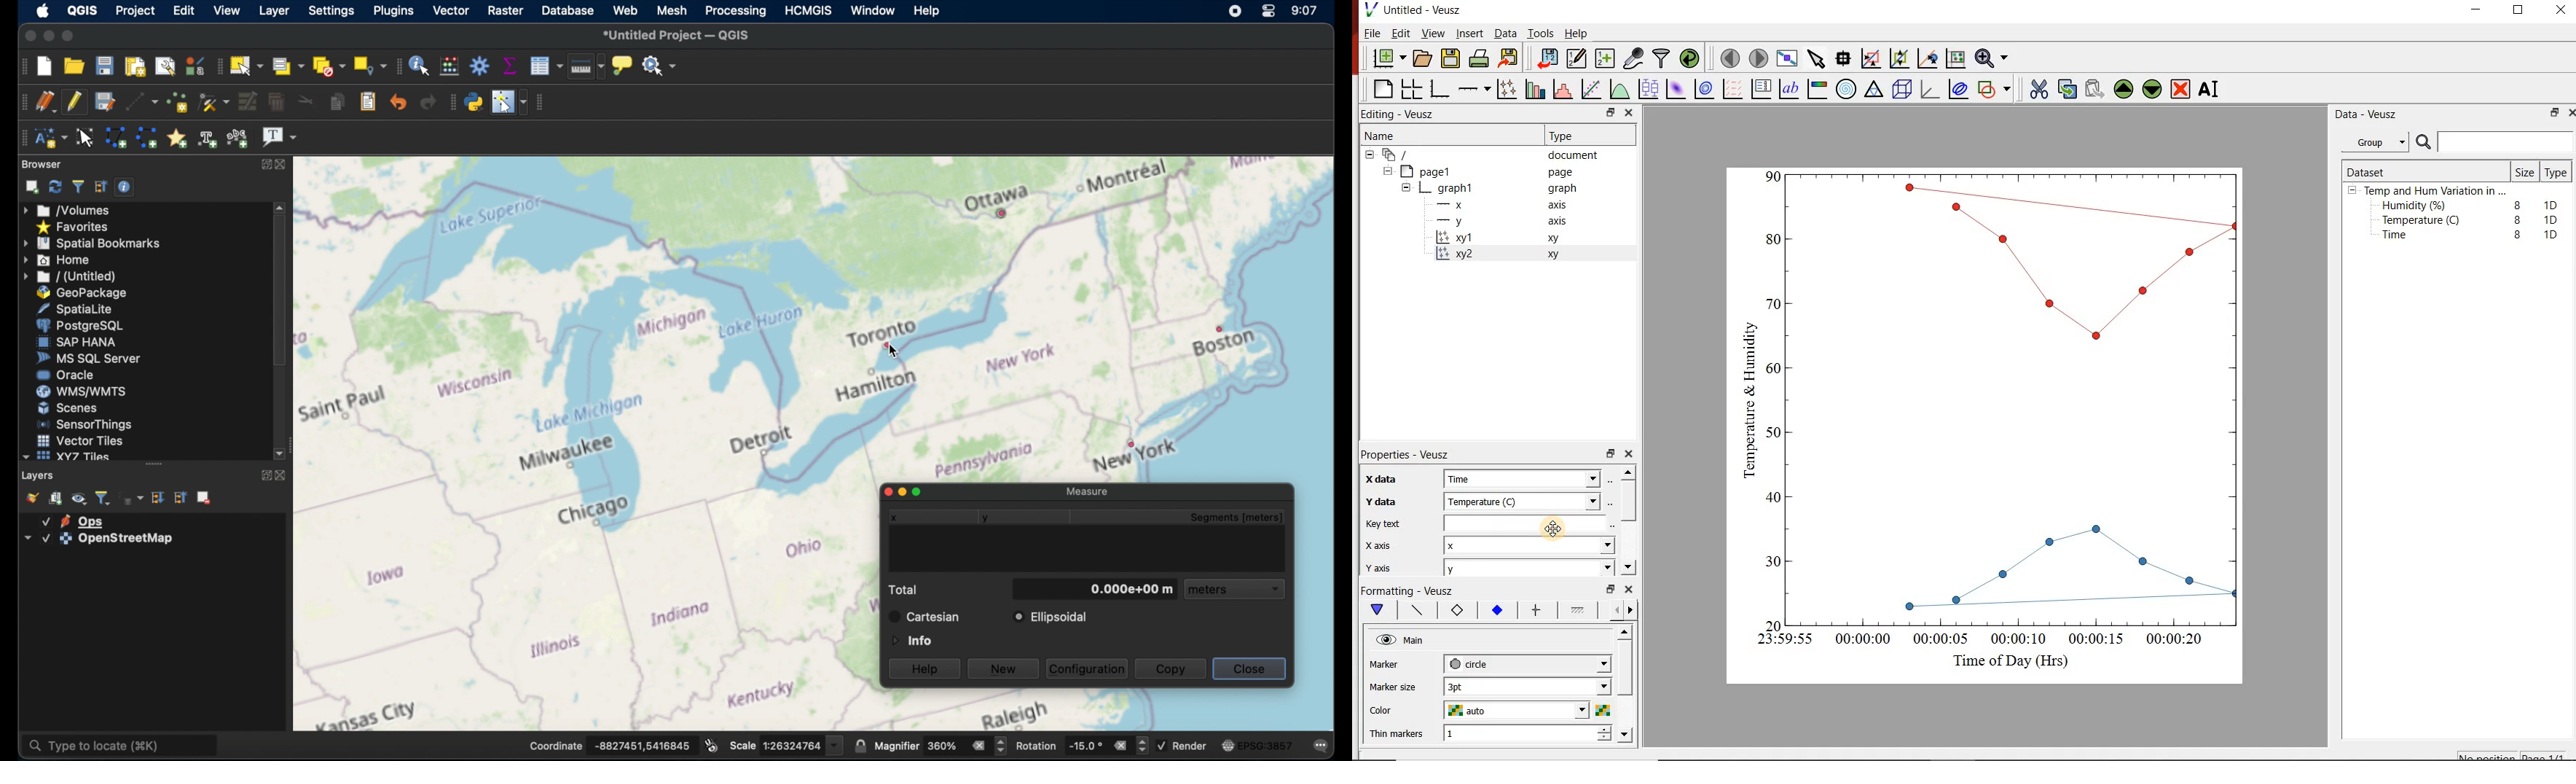  I want to click on Select color, so click(1603, 711).